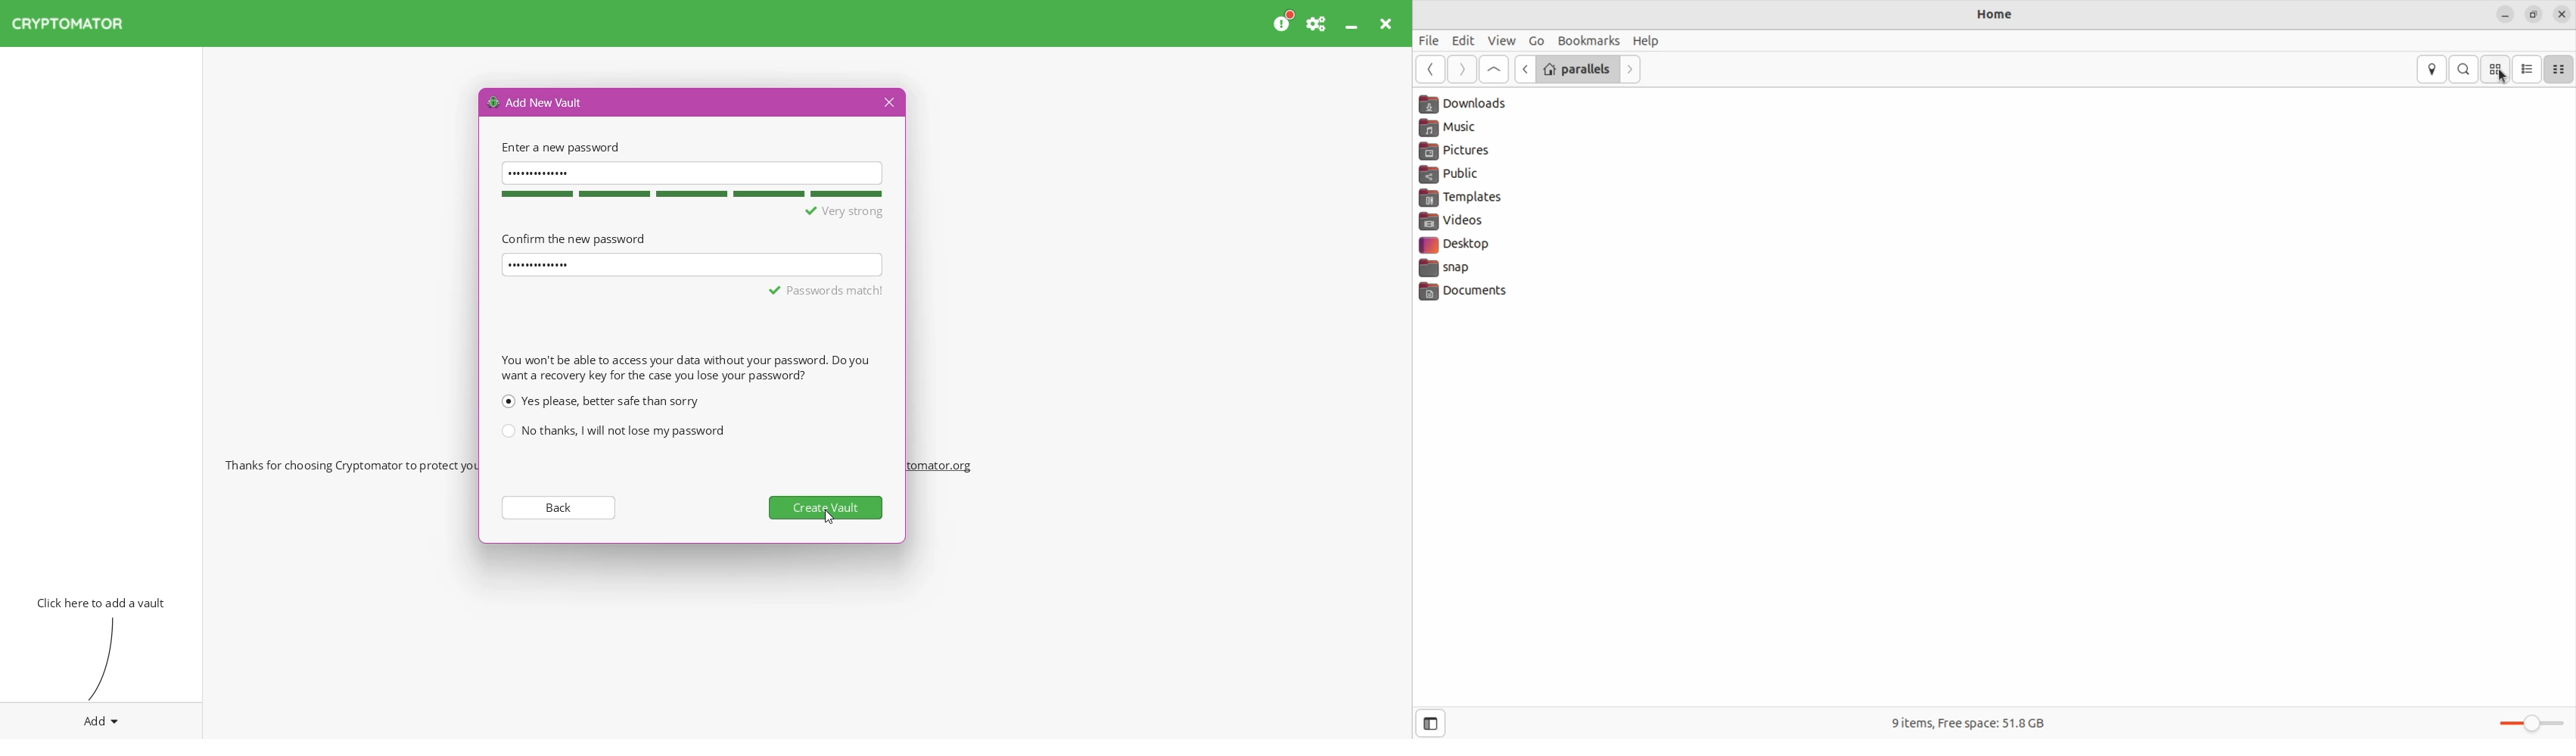 This screenshot has width=2576, height=756. Describe the element at coordinates (1284, 22) in the screenshot. I see `Please consider donating` at that location.